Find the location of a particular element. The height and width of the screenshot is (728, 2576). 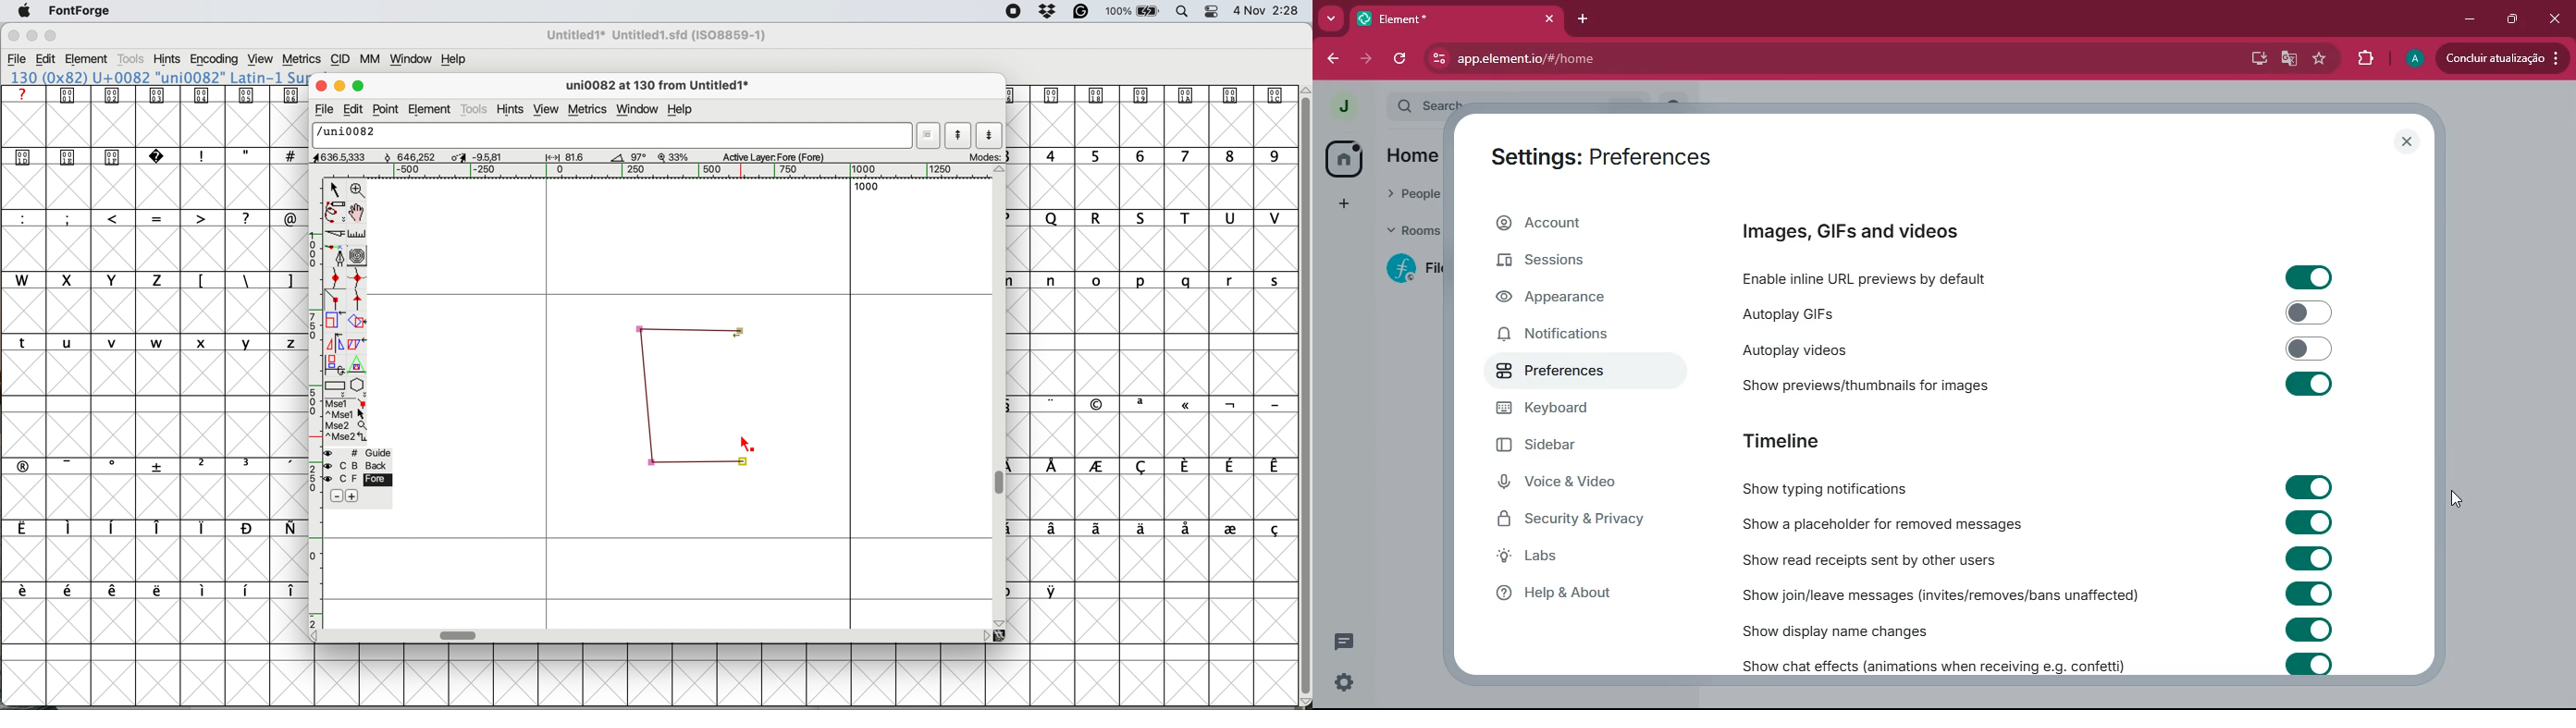

toggle on/off is located at coordinates (2309, 384).